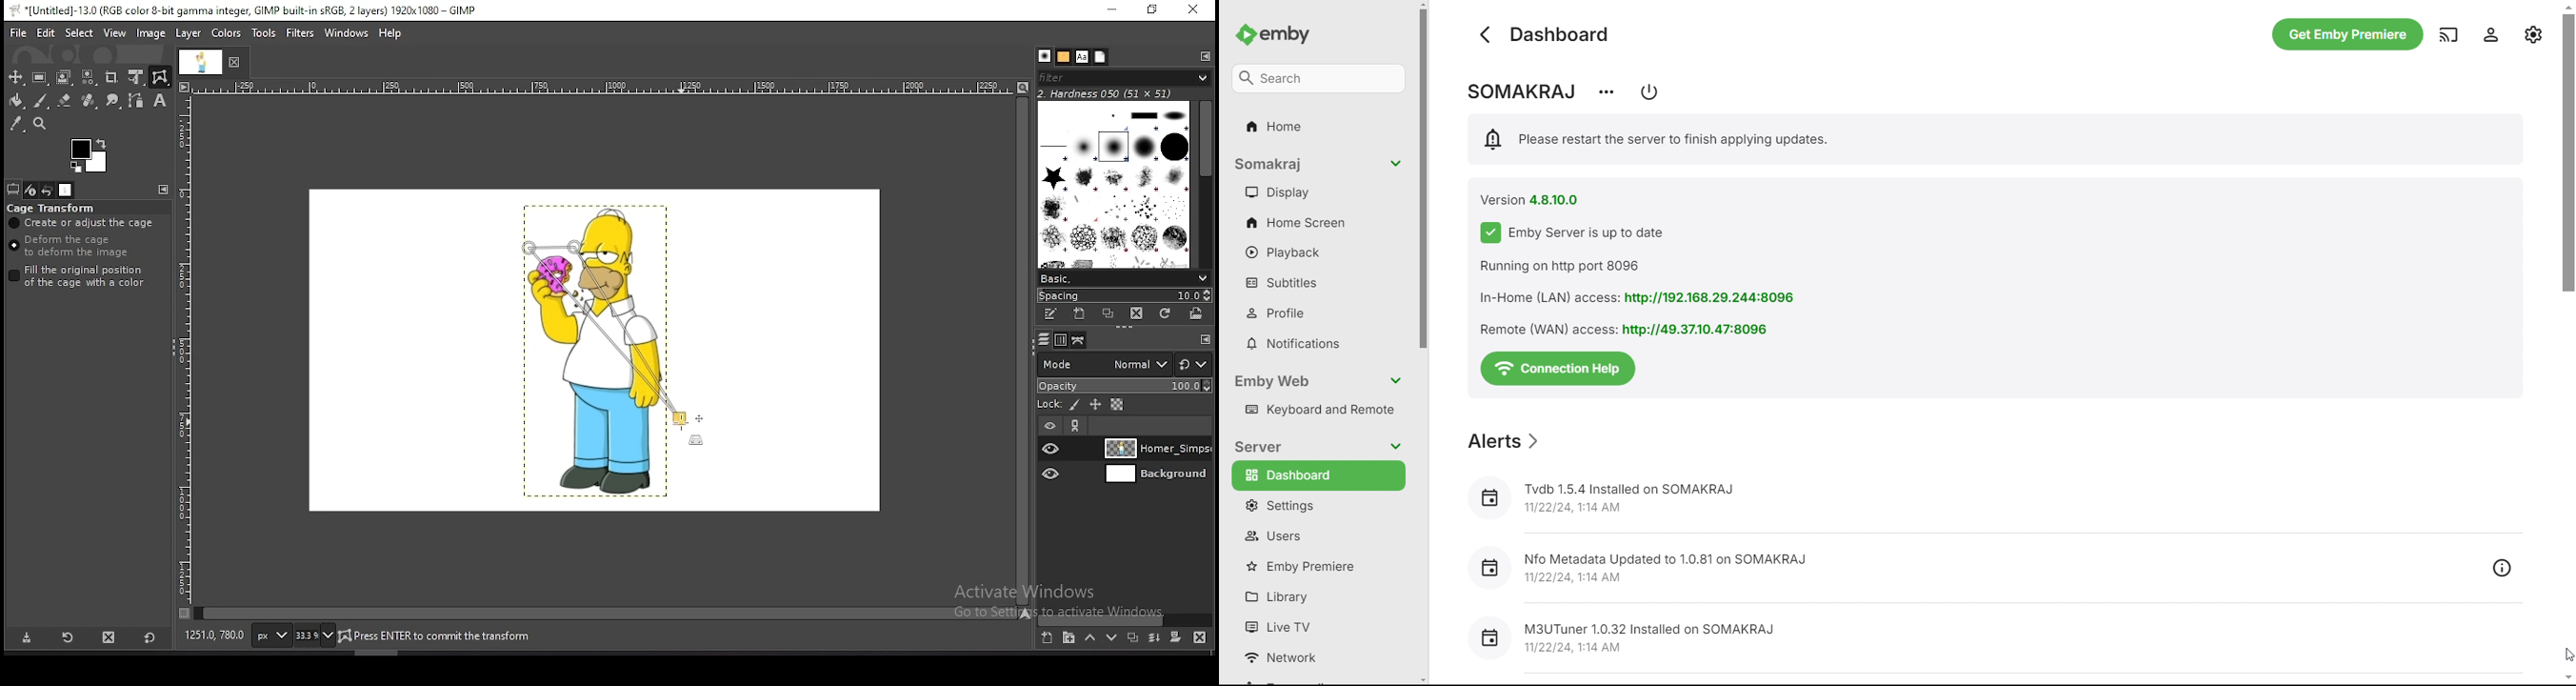 The height and width of the screenshot is (700, 2576). What do you see at coordinates (1628, 635) in the screenshot?
I see `8 M3UTuner 1.0.32 Installed on SOMAKRAJ
1/22/24, 1:14 AM` at bounding box center [1628, 635].